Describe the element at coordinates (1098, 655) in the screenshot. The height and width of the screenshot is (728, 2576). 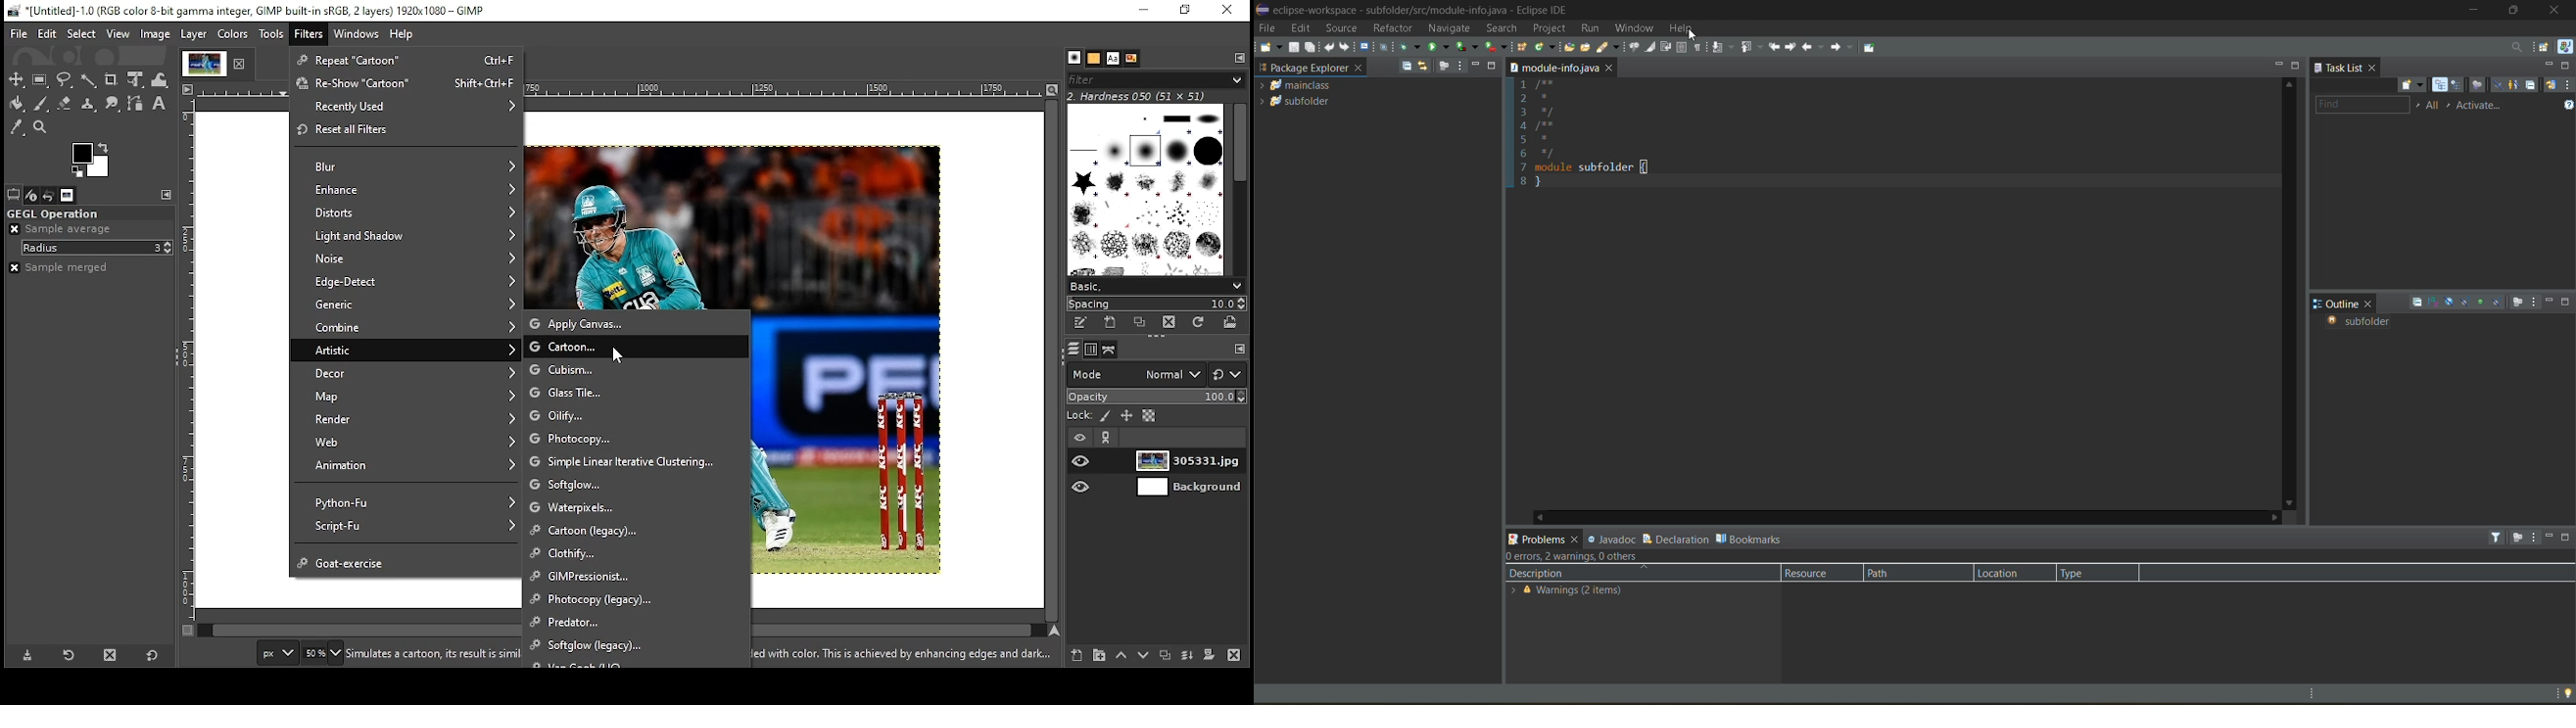
I see `create new layer group` at that location.